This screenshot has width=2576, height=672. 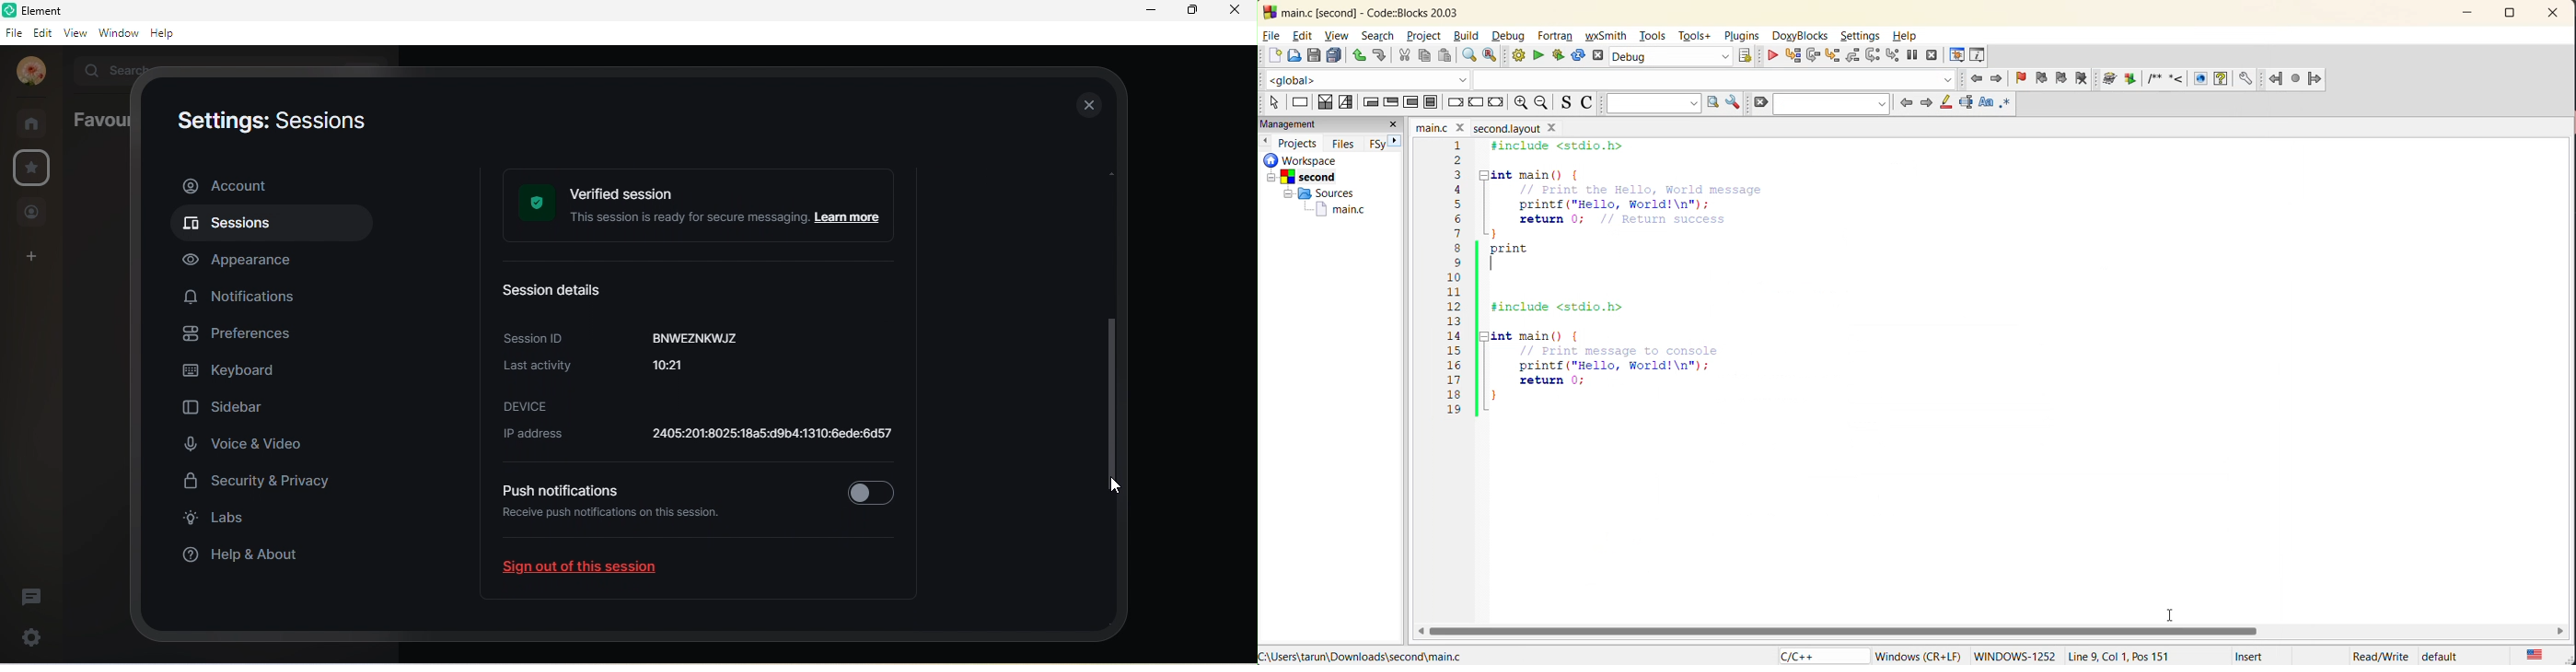 What do you see at coordinates (1654, 37) in the screenshot?
I see `tools` at bounding box center [1654, 37].